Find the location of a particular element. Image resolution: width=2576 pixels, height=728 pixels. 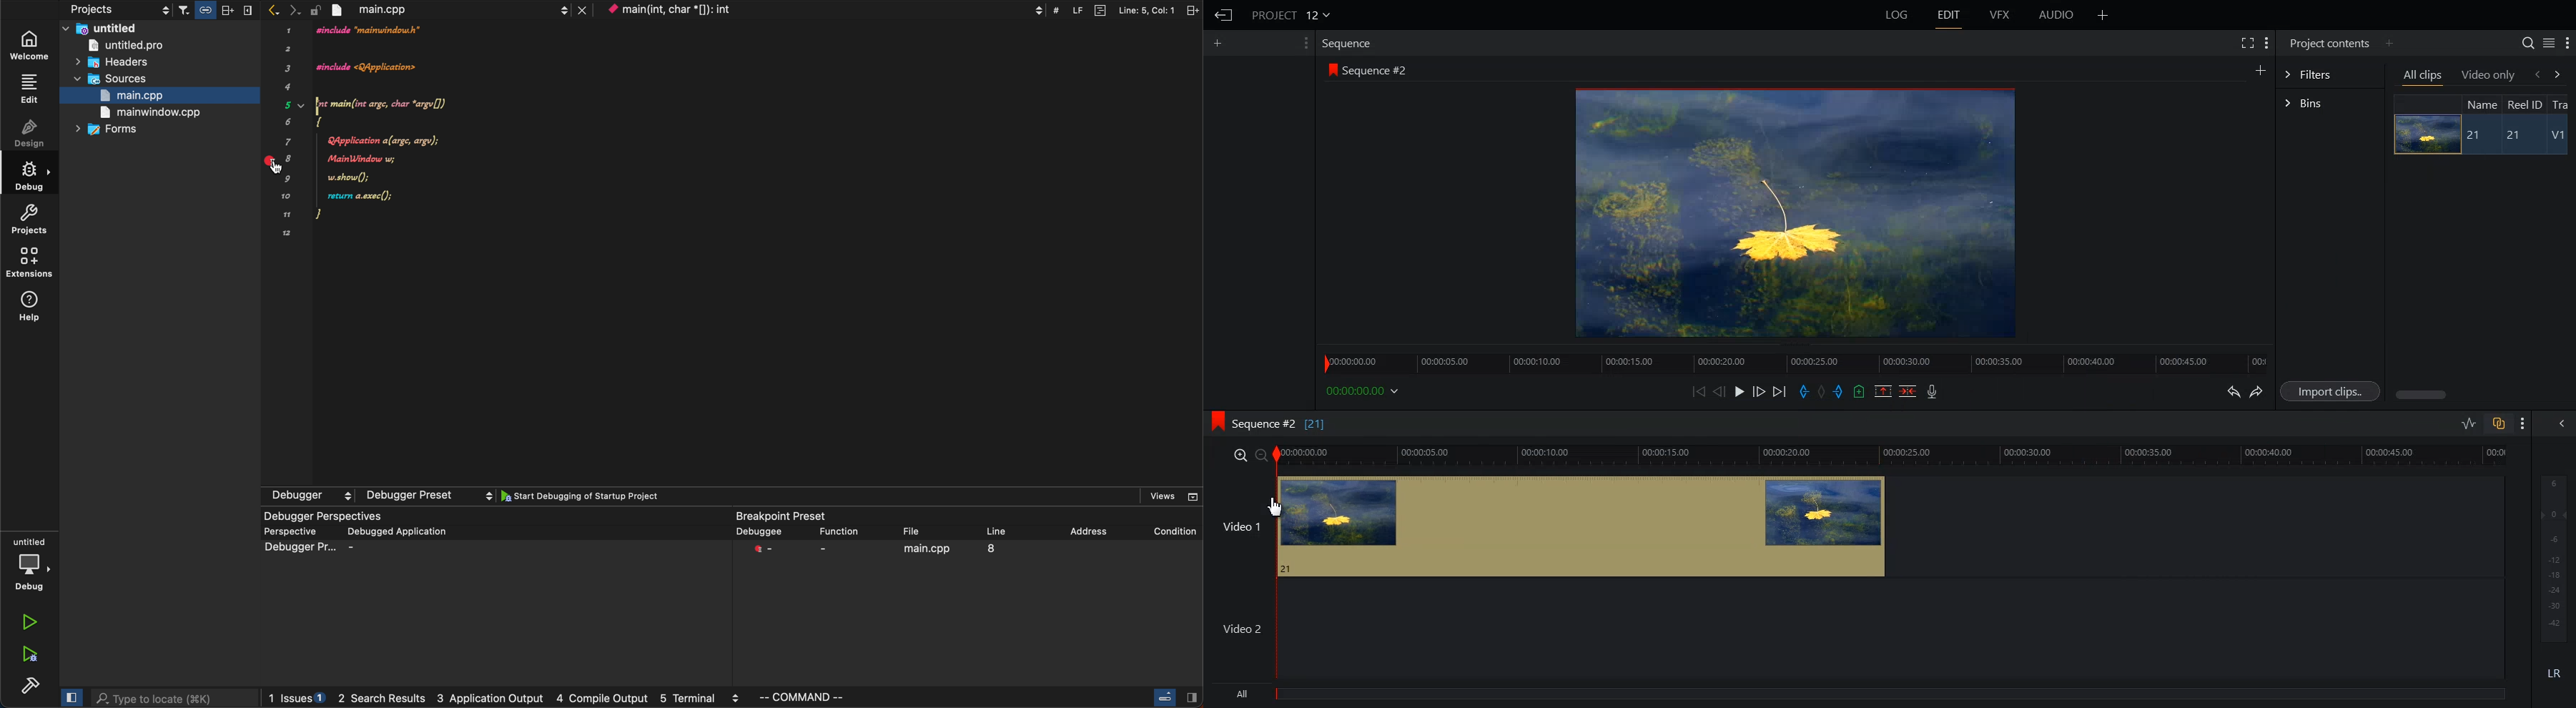

Add panel is located at coordinates (1221, 43).